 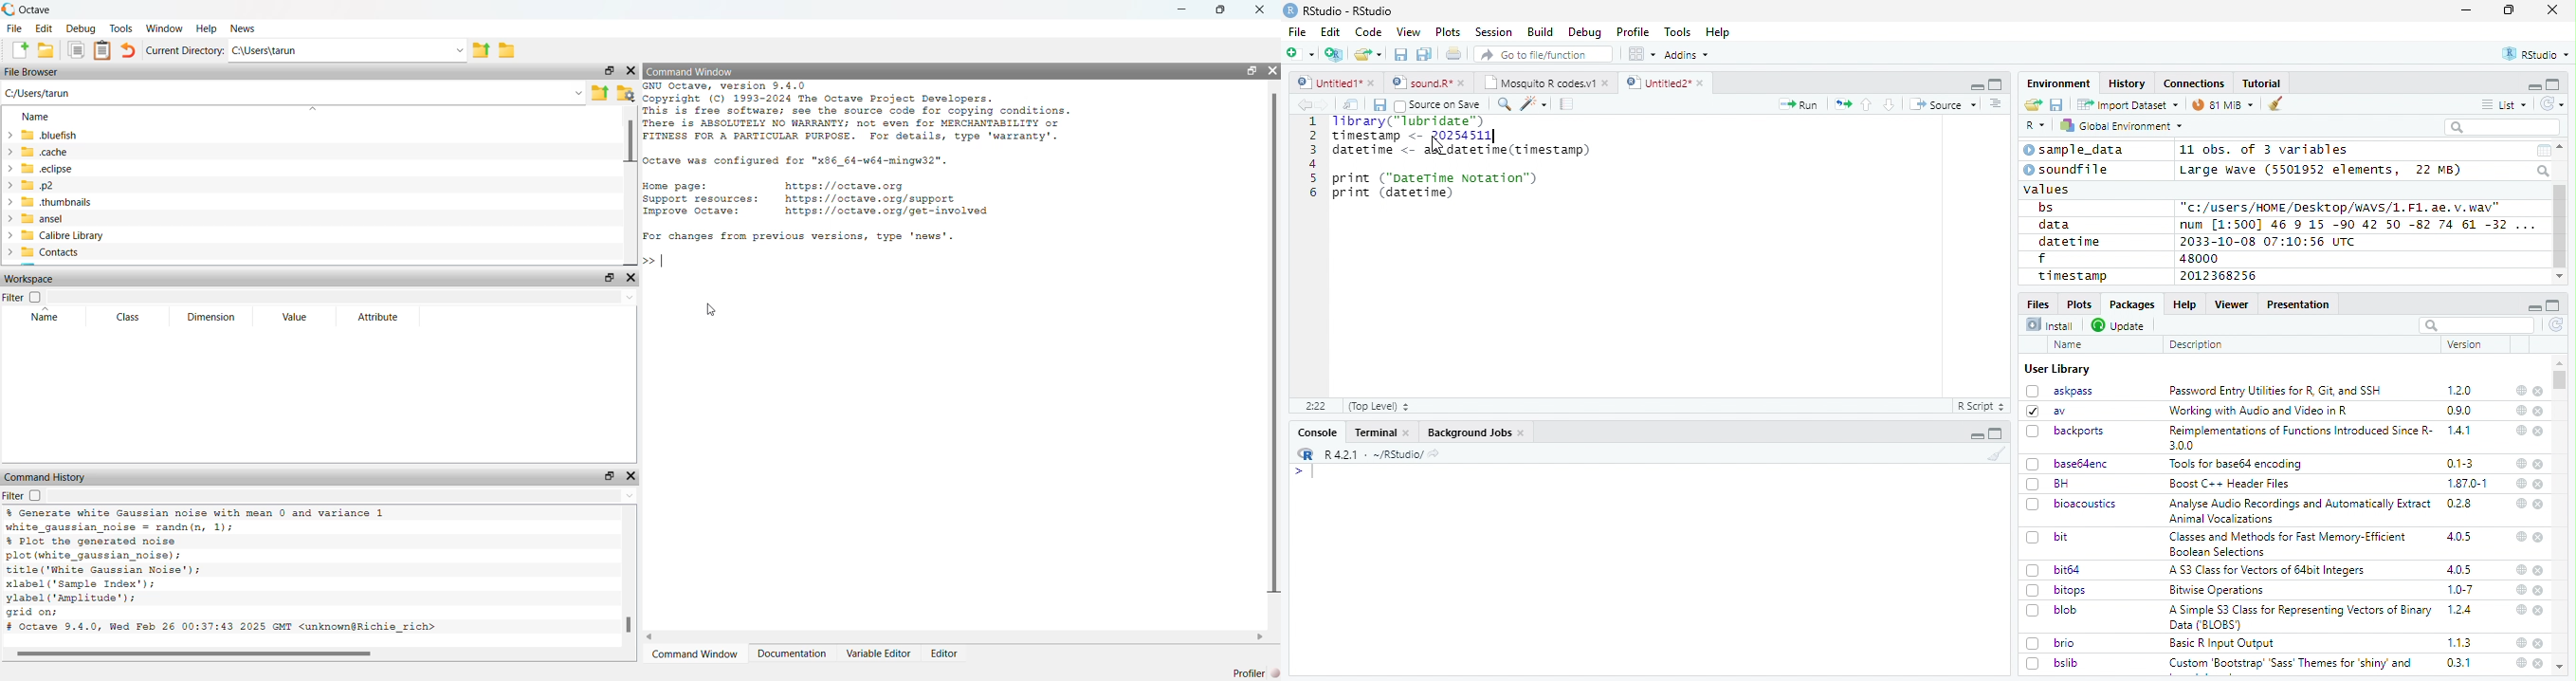 What do you see at coordinates (1290, 10) in the screenshot?
I see `logo` at bounding box center [1290, 10].